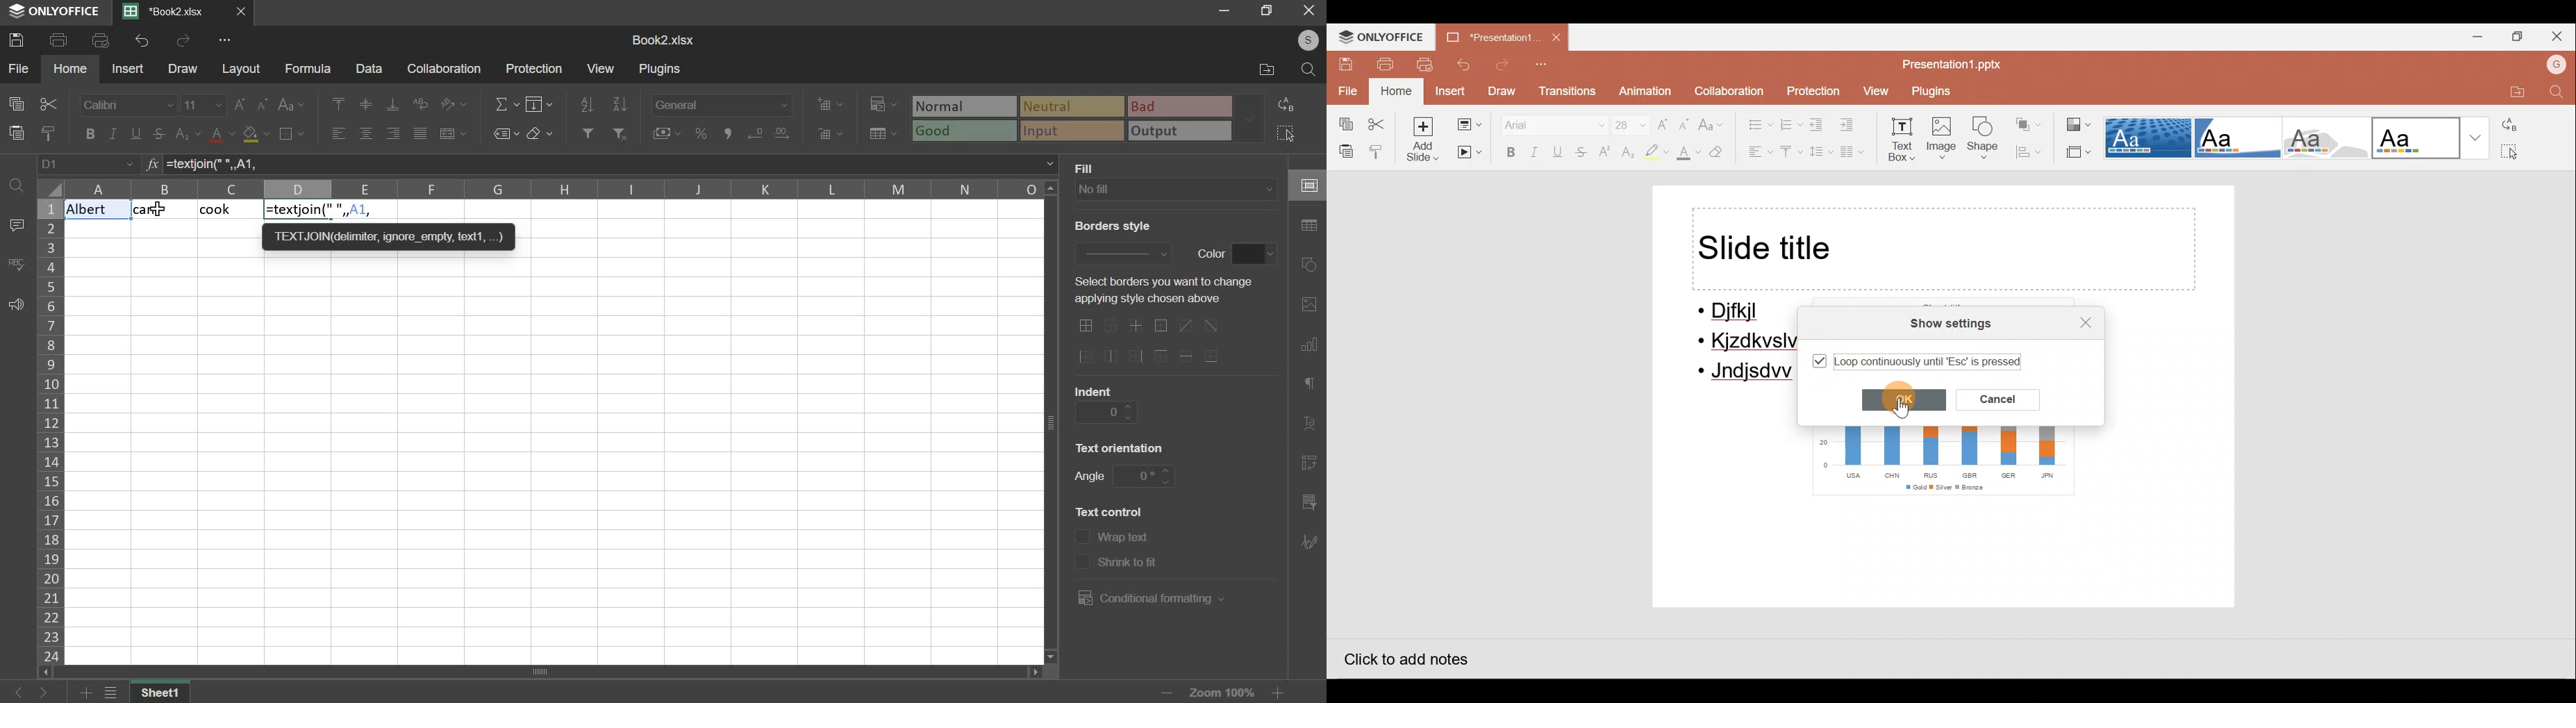 Image resolution: width=2576 pixels, height=728 pixels. I want to click on Shape, so click(1983, 140).